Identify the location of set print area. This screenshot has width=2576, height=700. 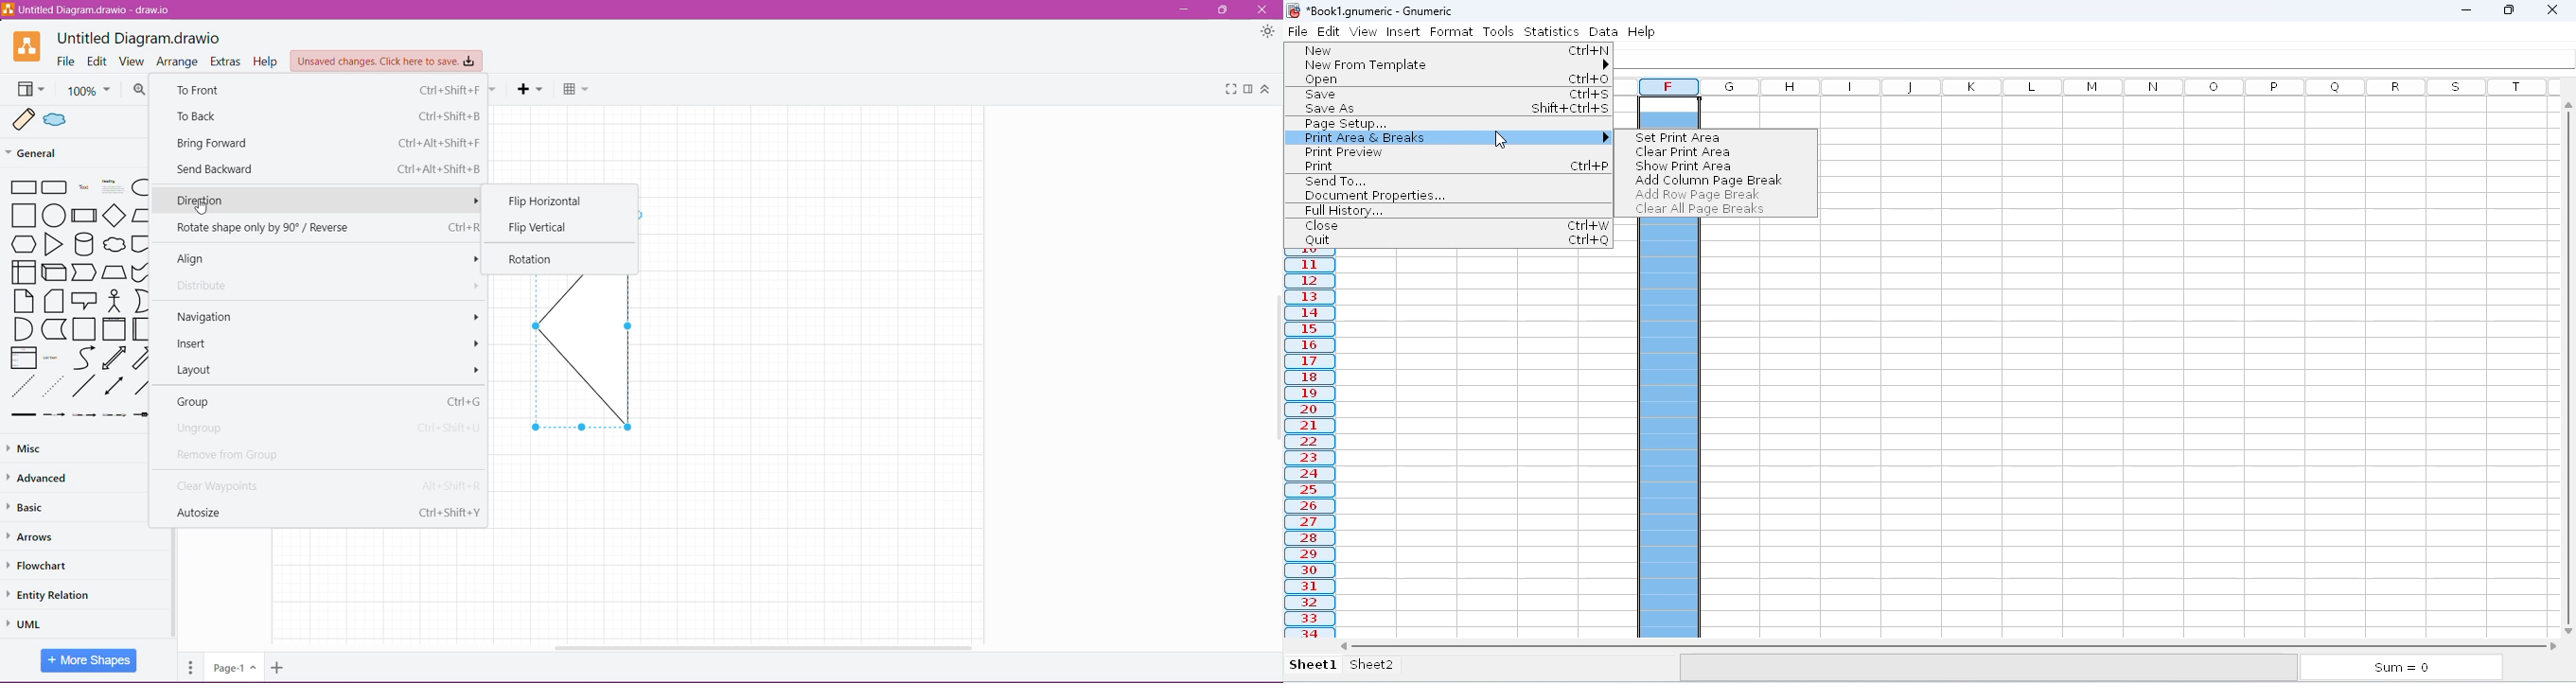
(1678, 137).